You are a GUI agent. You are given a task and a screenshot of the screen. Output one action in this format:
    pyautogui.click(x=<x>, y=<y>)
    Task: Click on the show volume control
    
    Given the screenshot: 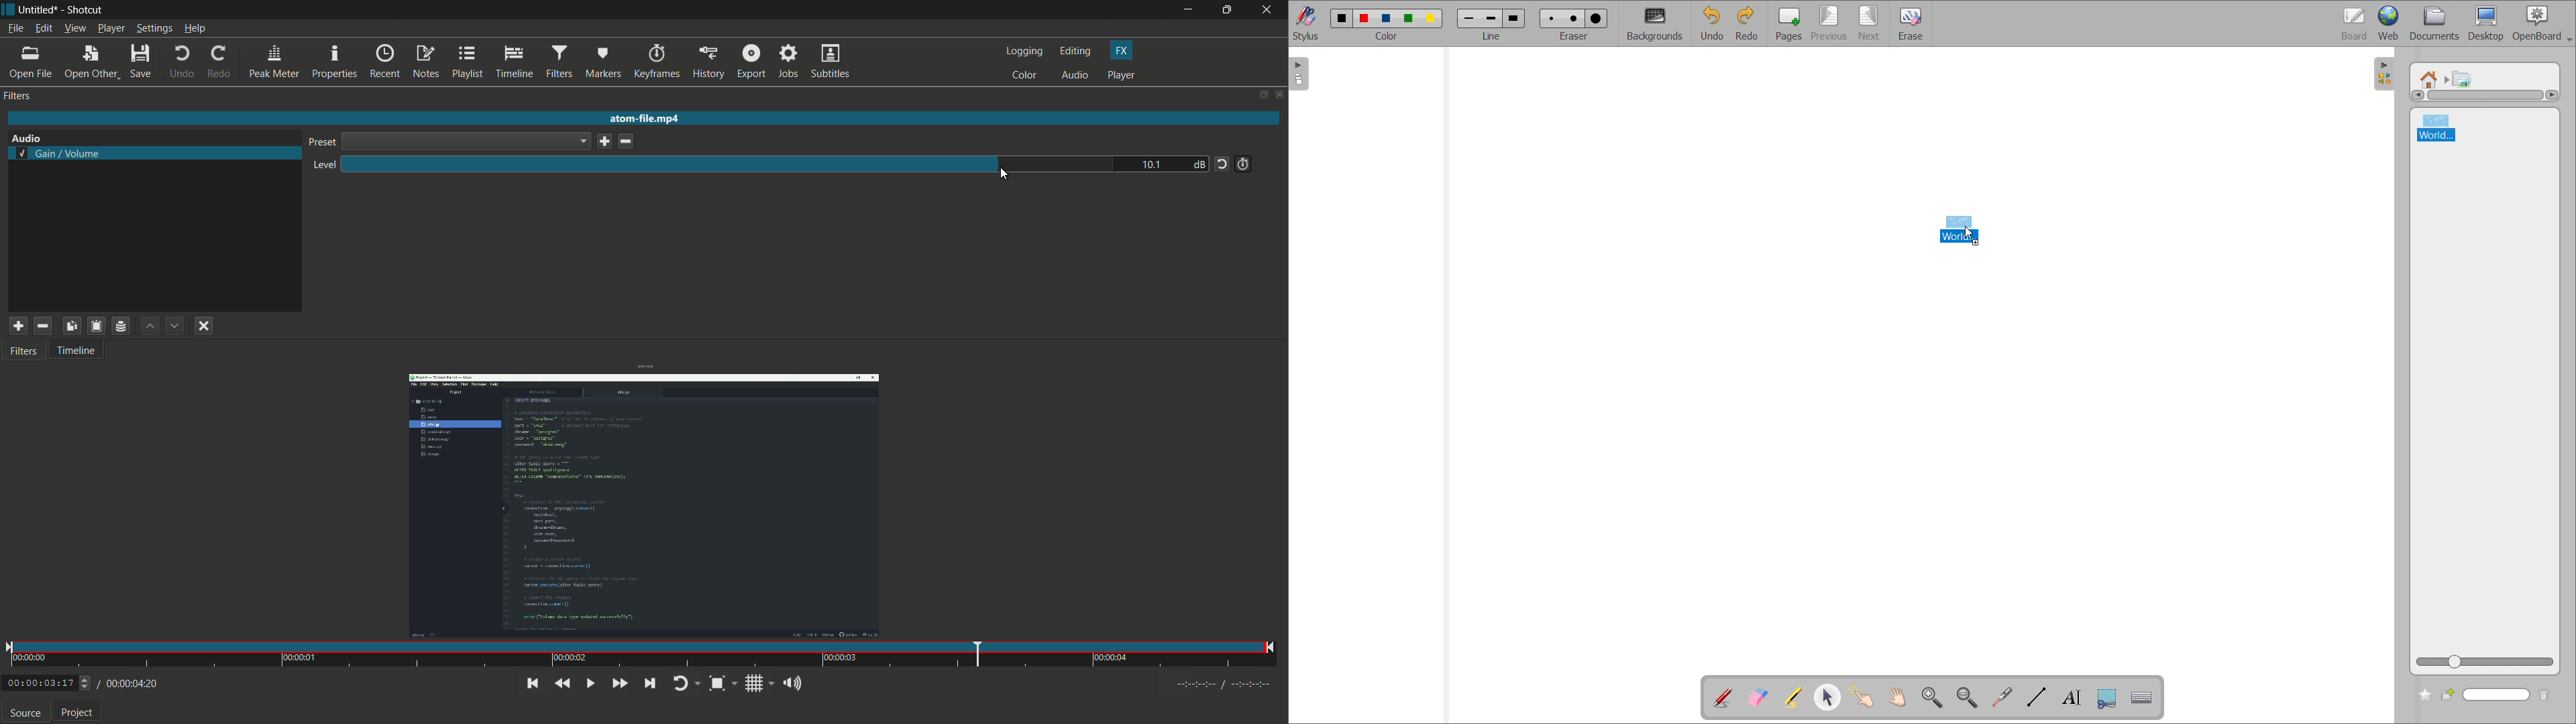 What is the action you would take?
    pyautogui.click(x=796, y=685)
    